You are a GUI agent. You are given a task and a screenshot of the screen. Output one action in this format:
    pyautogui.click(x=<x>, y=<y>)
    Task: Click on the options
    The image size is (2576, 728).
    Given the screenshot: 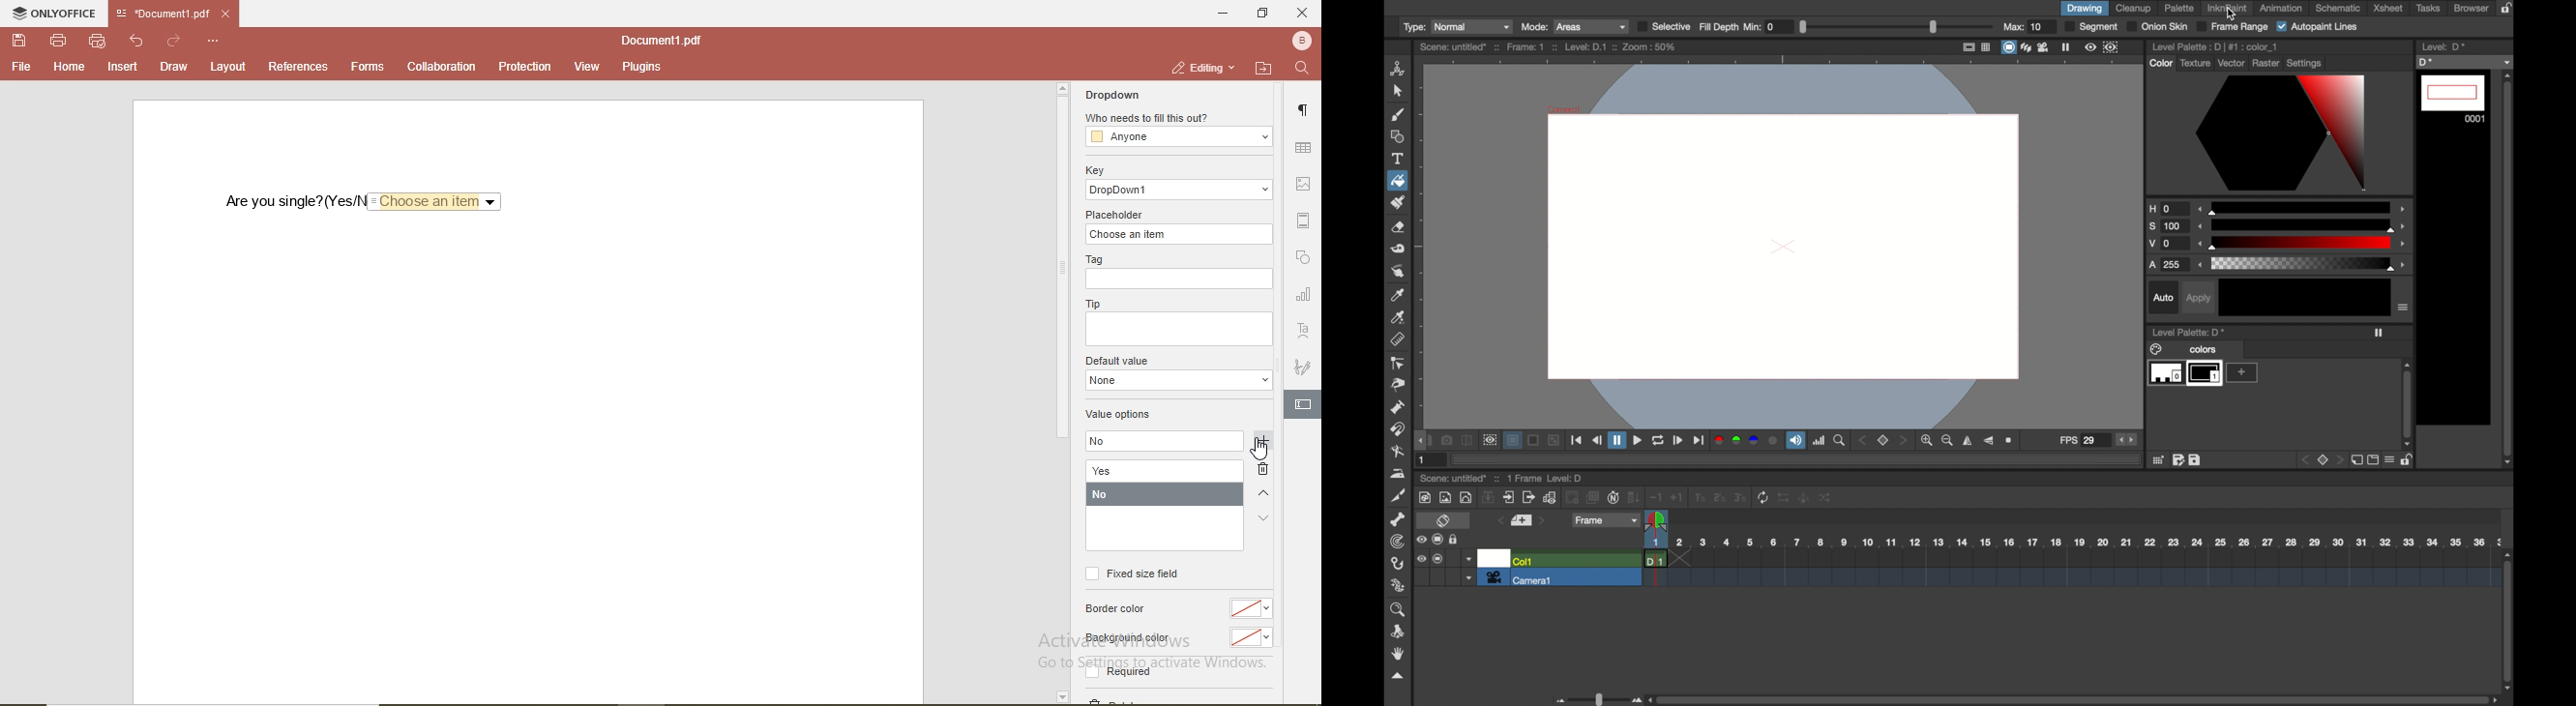 What is the action you would take?
    pyautogui.click(x=214, y=42)
    